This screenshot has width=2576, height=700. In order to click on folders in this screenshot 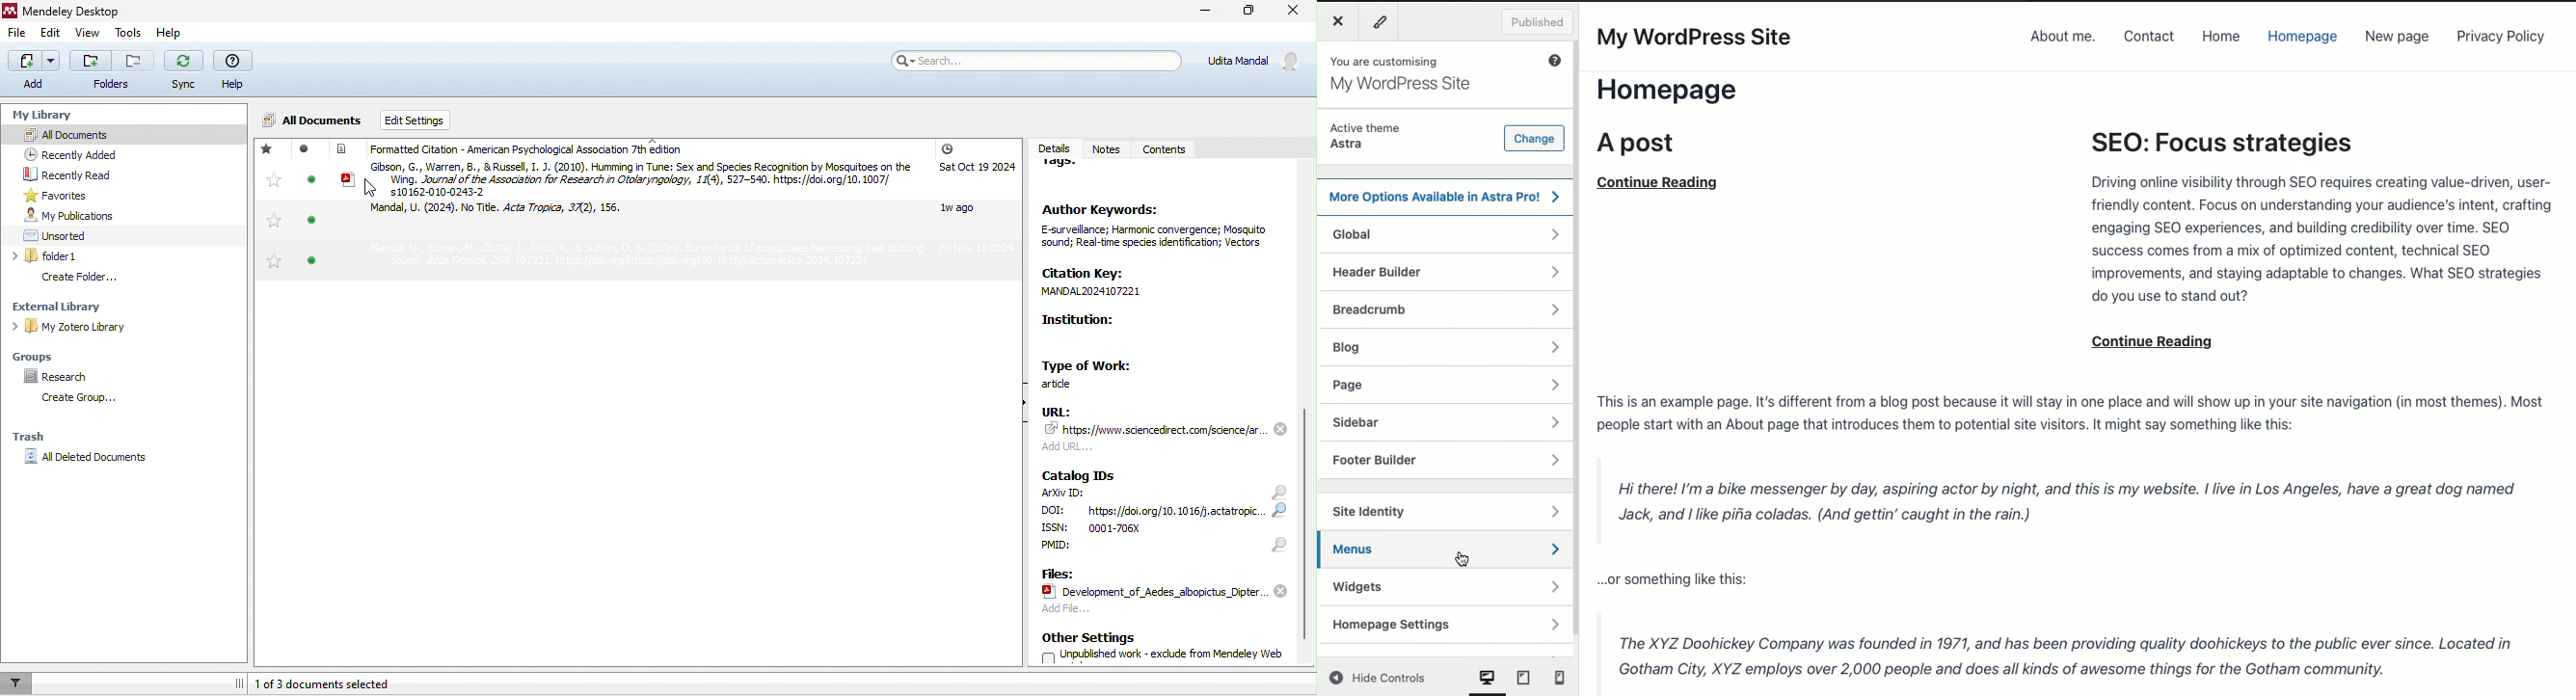, I will do `click(113, 72)`.